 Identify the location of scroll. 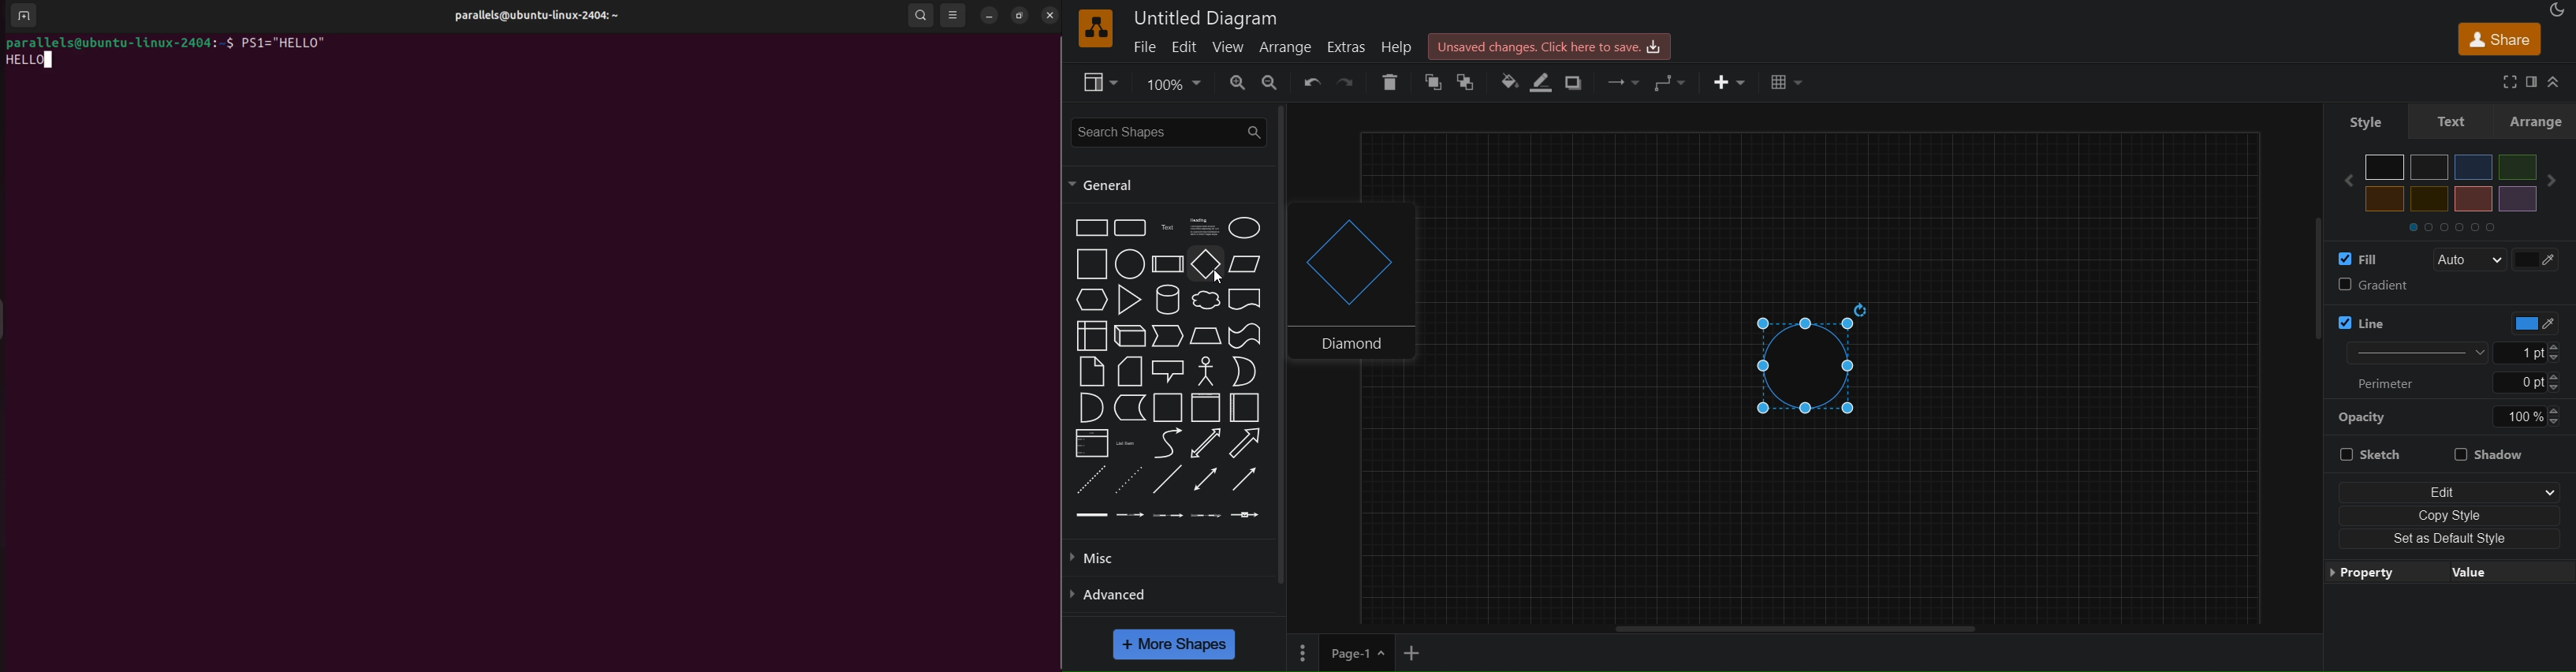
(2303, 297).